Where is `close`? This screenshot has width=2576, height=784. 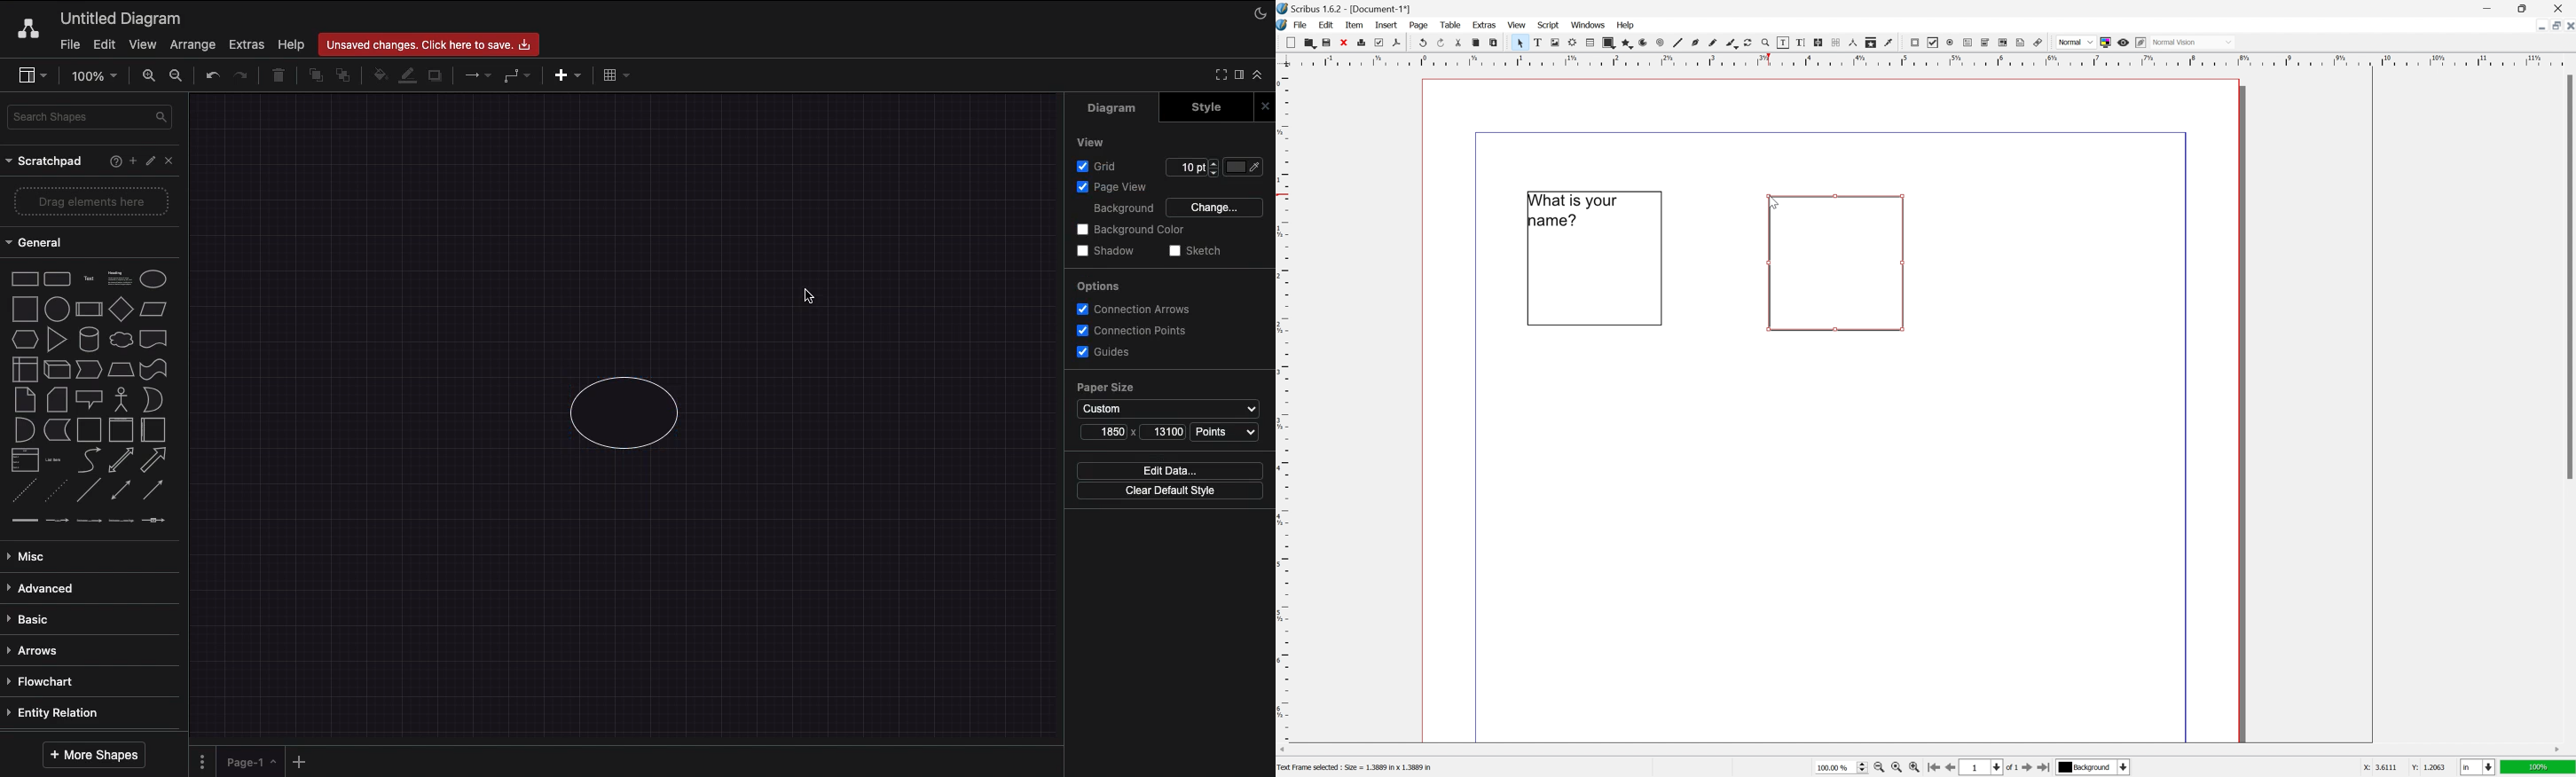
close is located at coordinates (2568, 27).